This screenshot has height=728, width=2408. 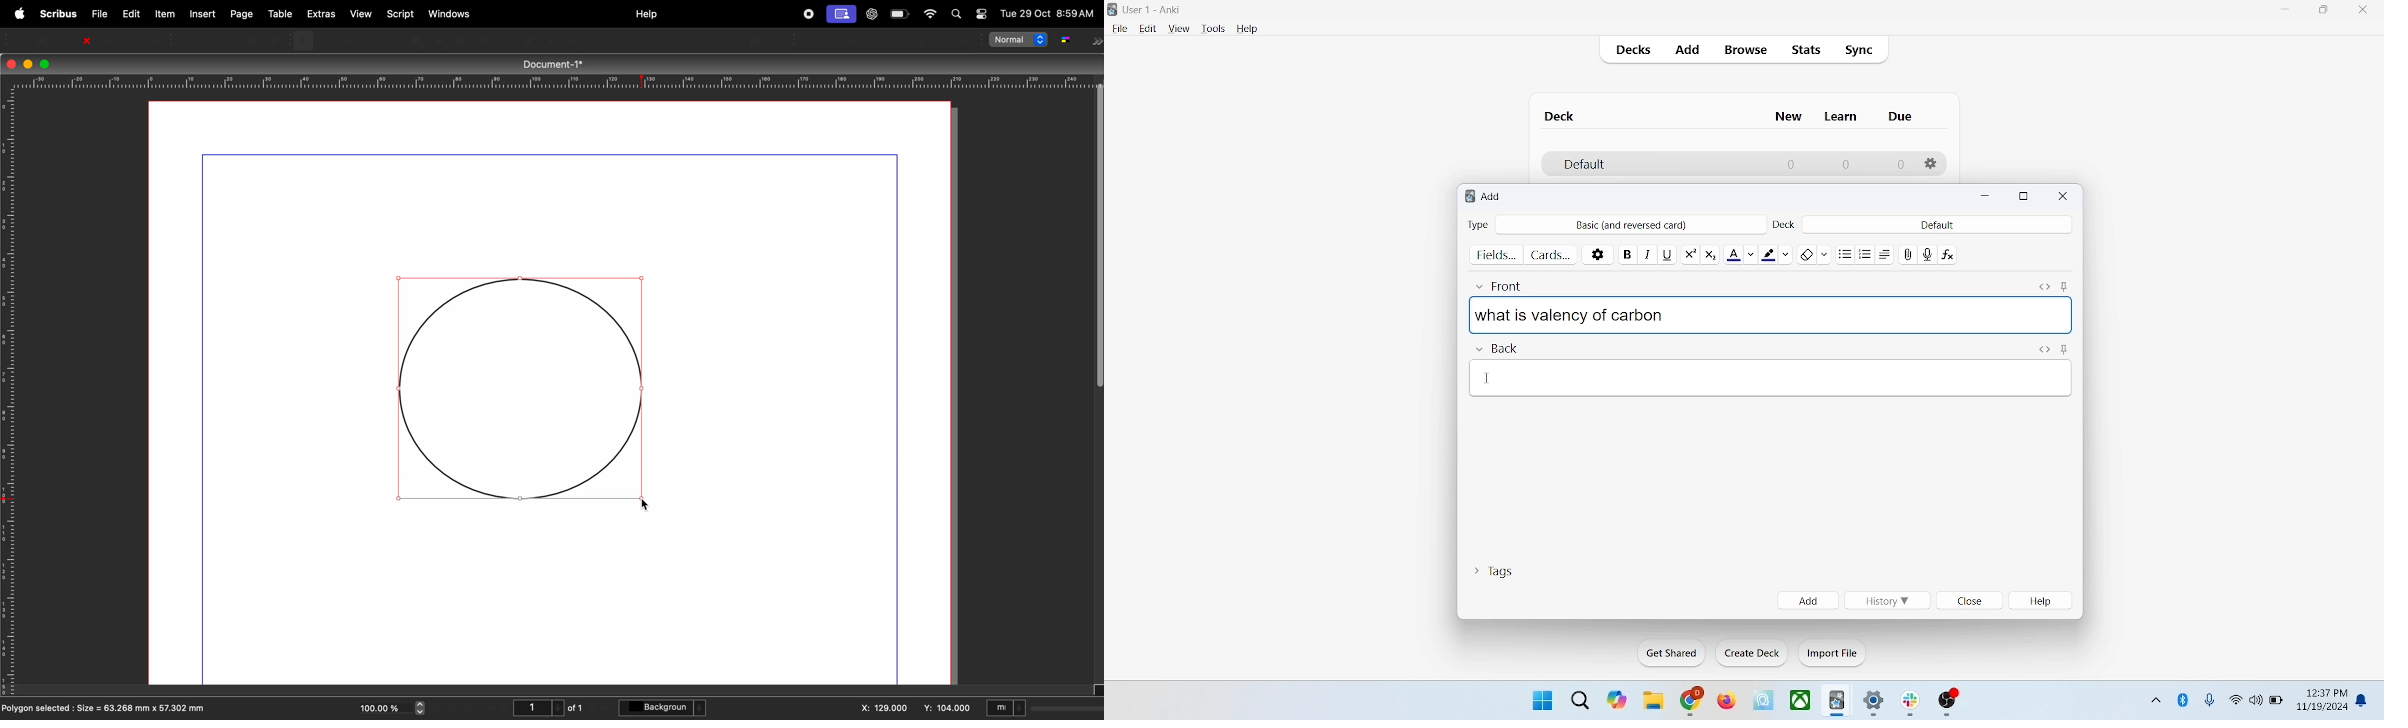 What do you see at coordinates (8, 395) in the screenshot?
I see `vertical scale` at bounding box center [8, 395].